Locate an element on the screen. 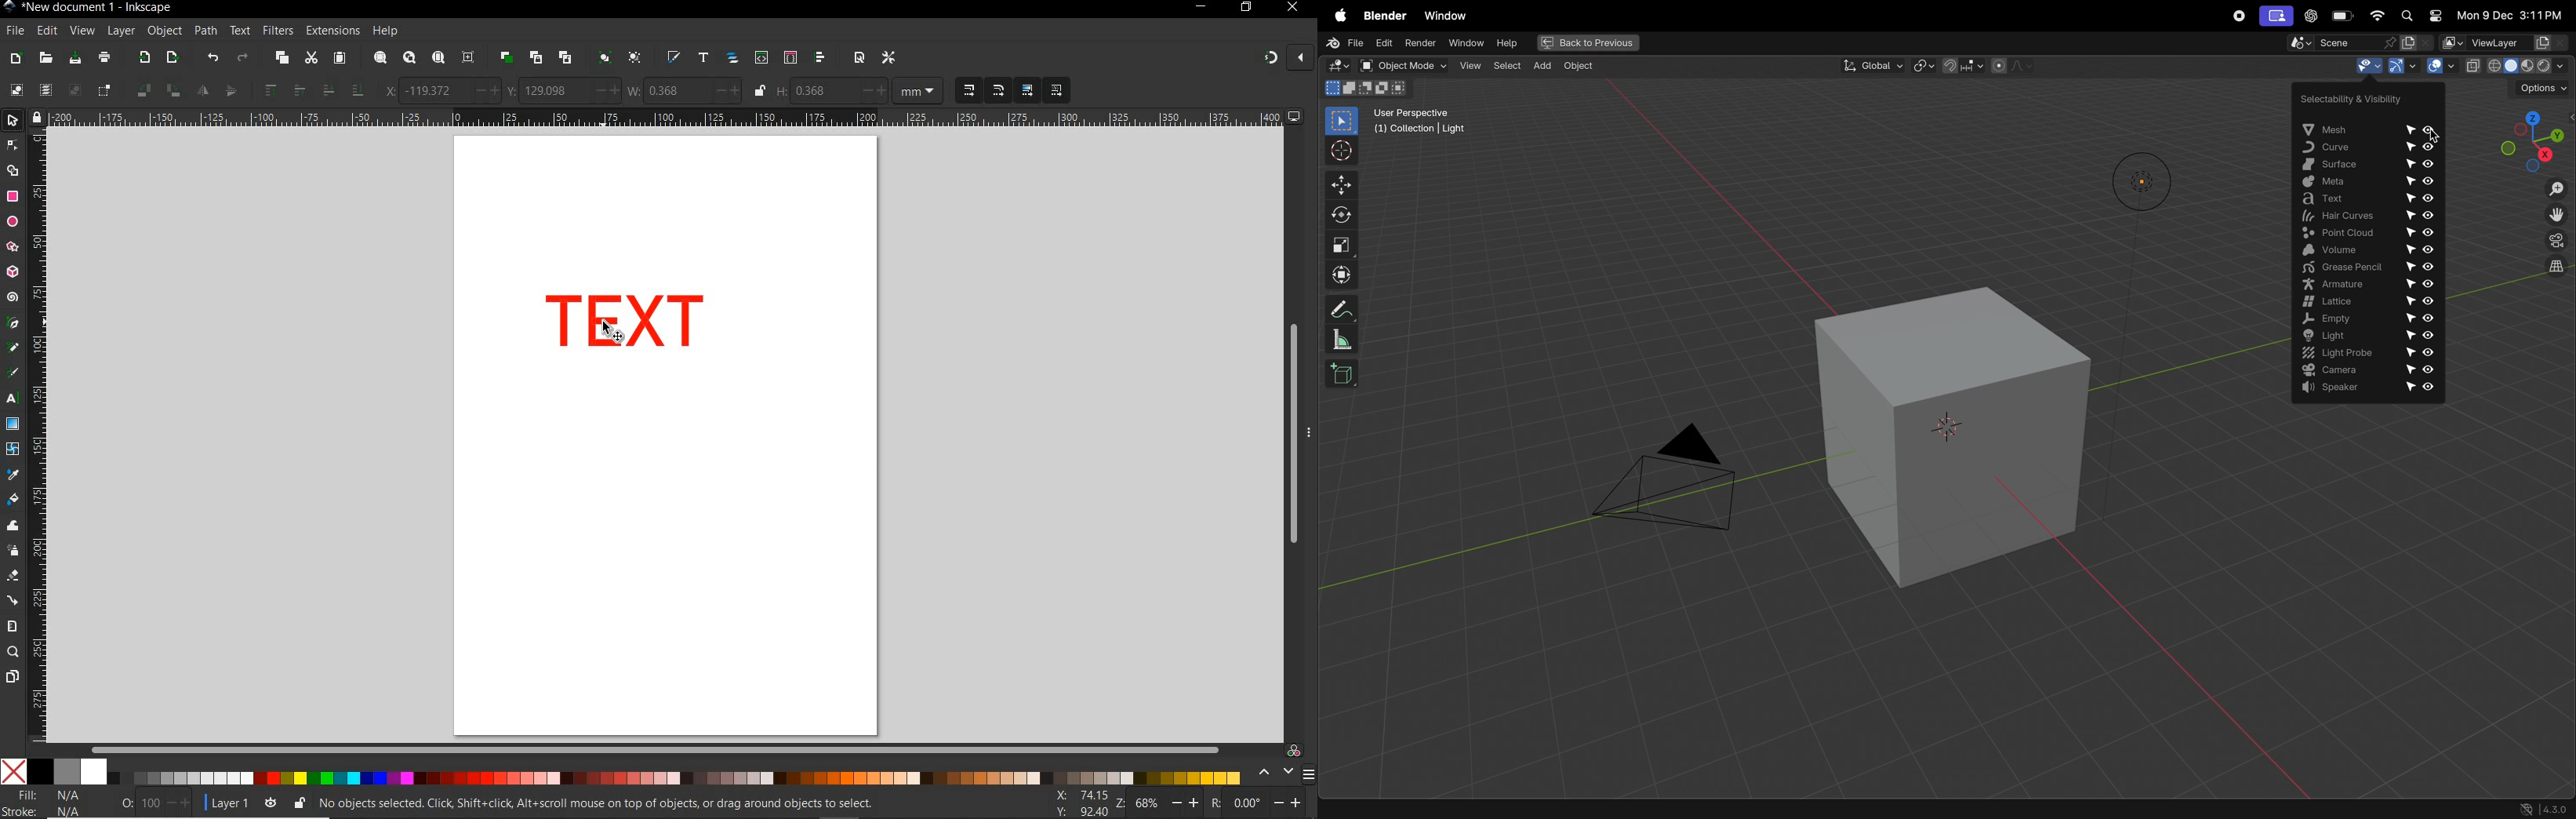  view shading is located at coordinates (2518, 66).